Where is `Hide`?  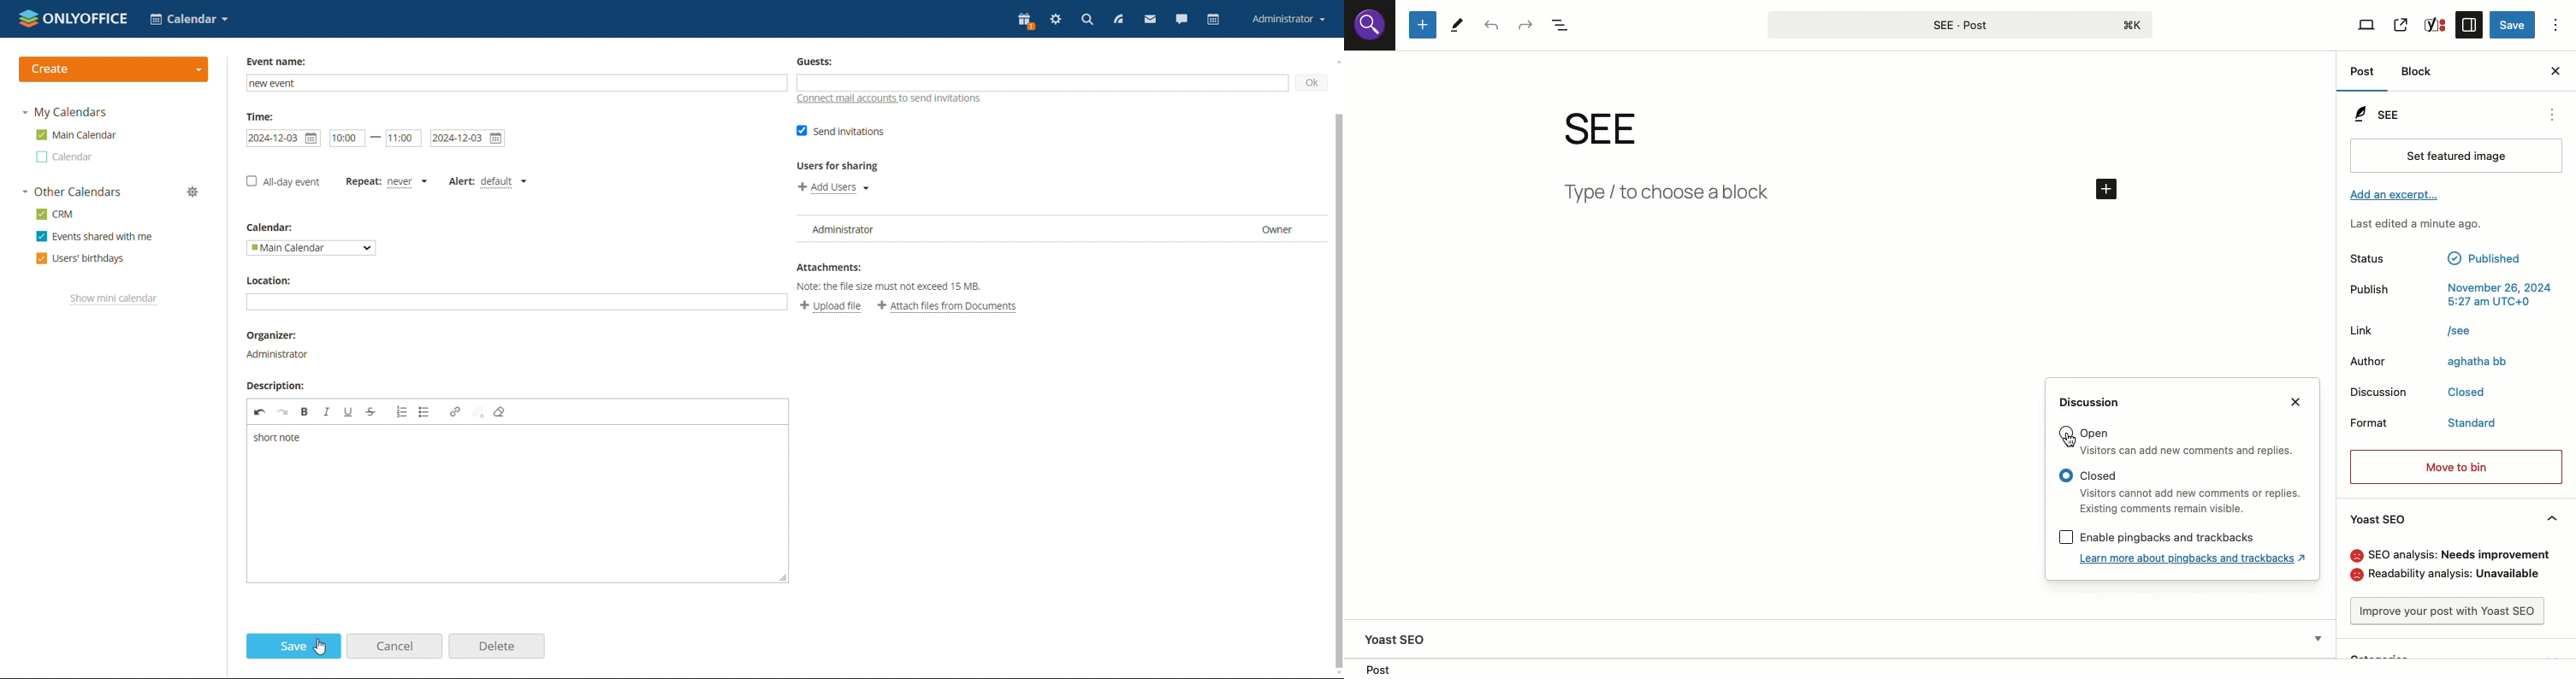 Hide is located at coordinates (2551, 515).